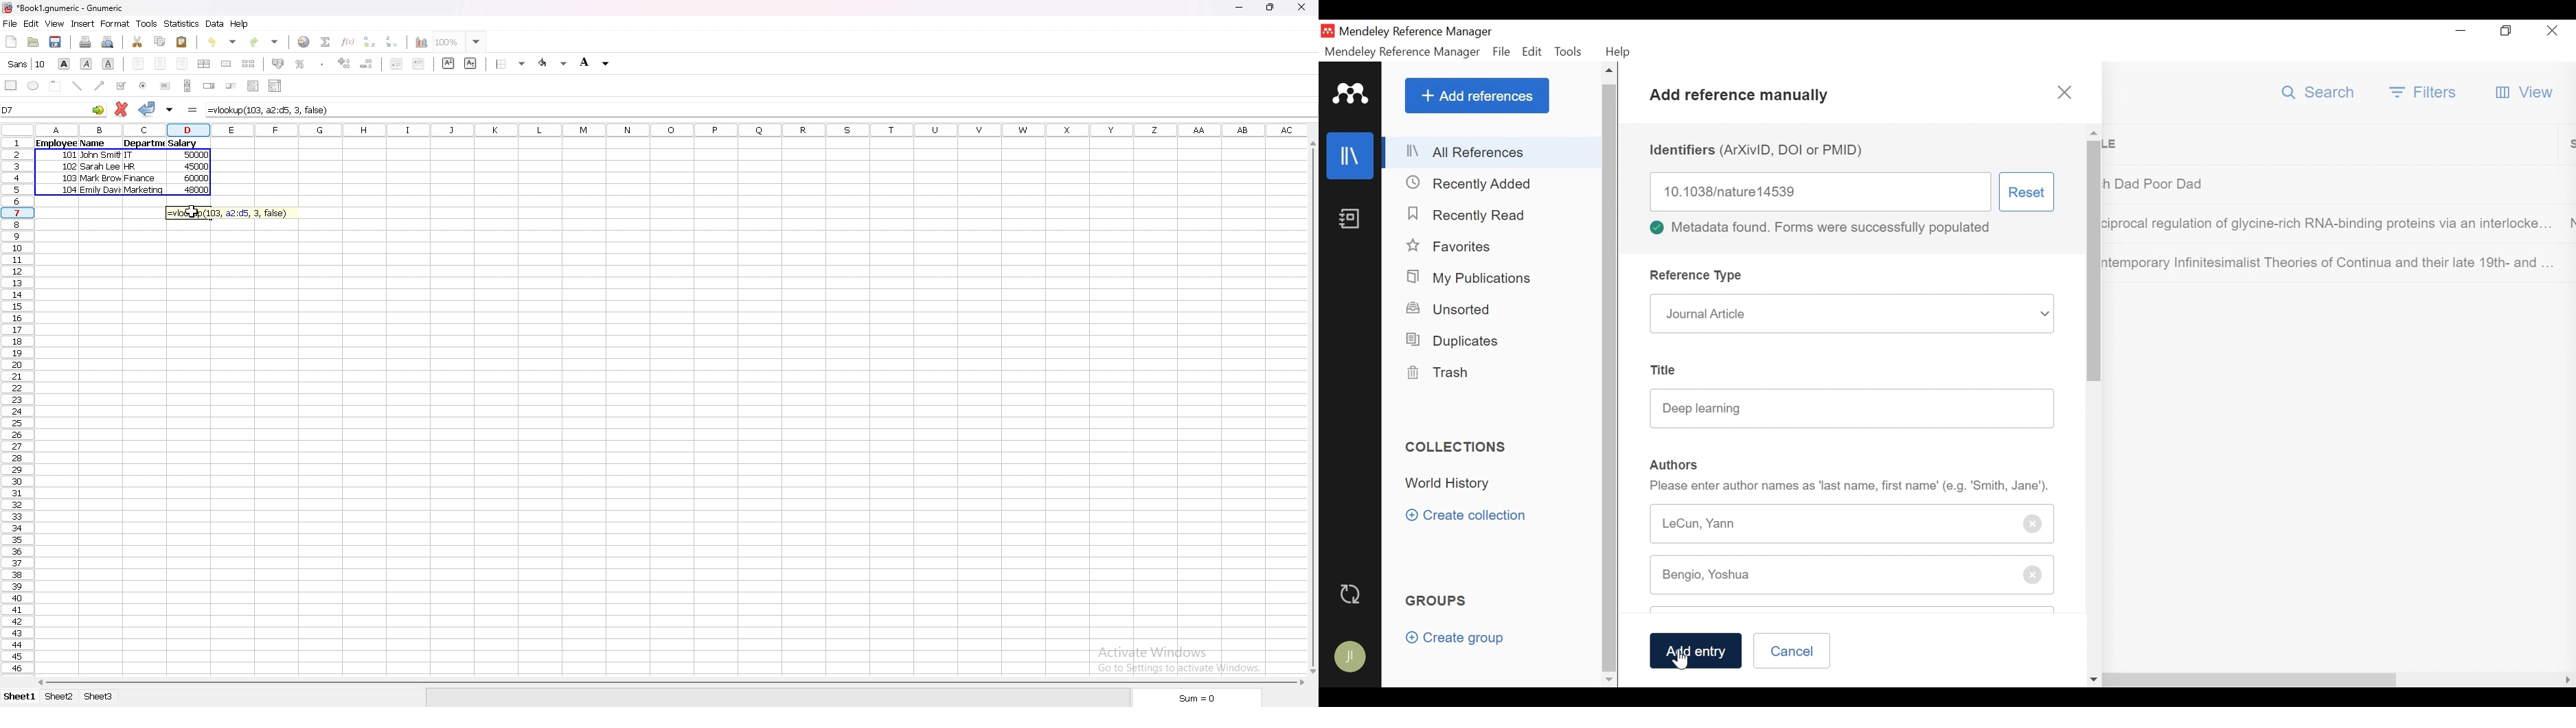  Describe the element at coordinates (98, 697) in the screenshot. I see `sheet 3` at that location.